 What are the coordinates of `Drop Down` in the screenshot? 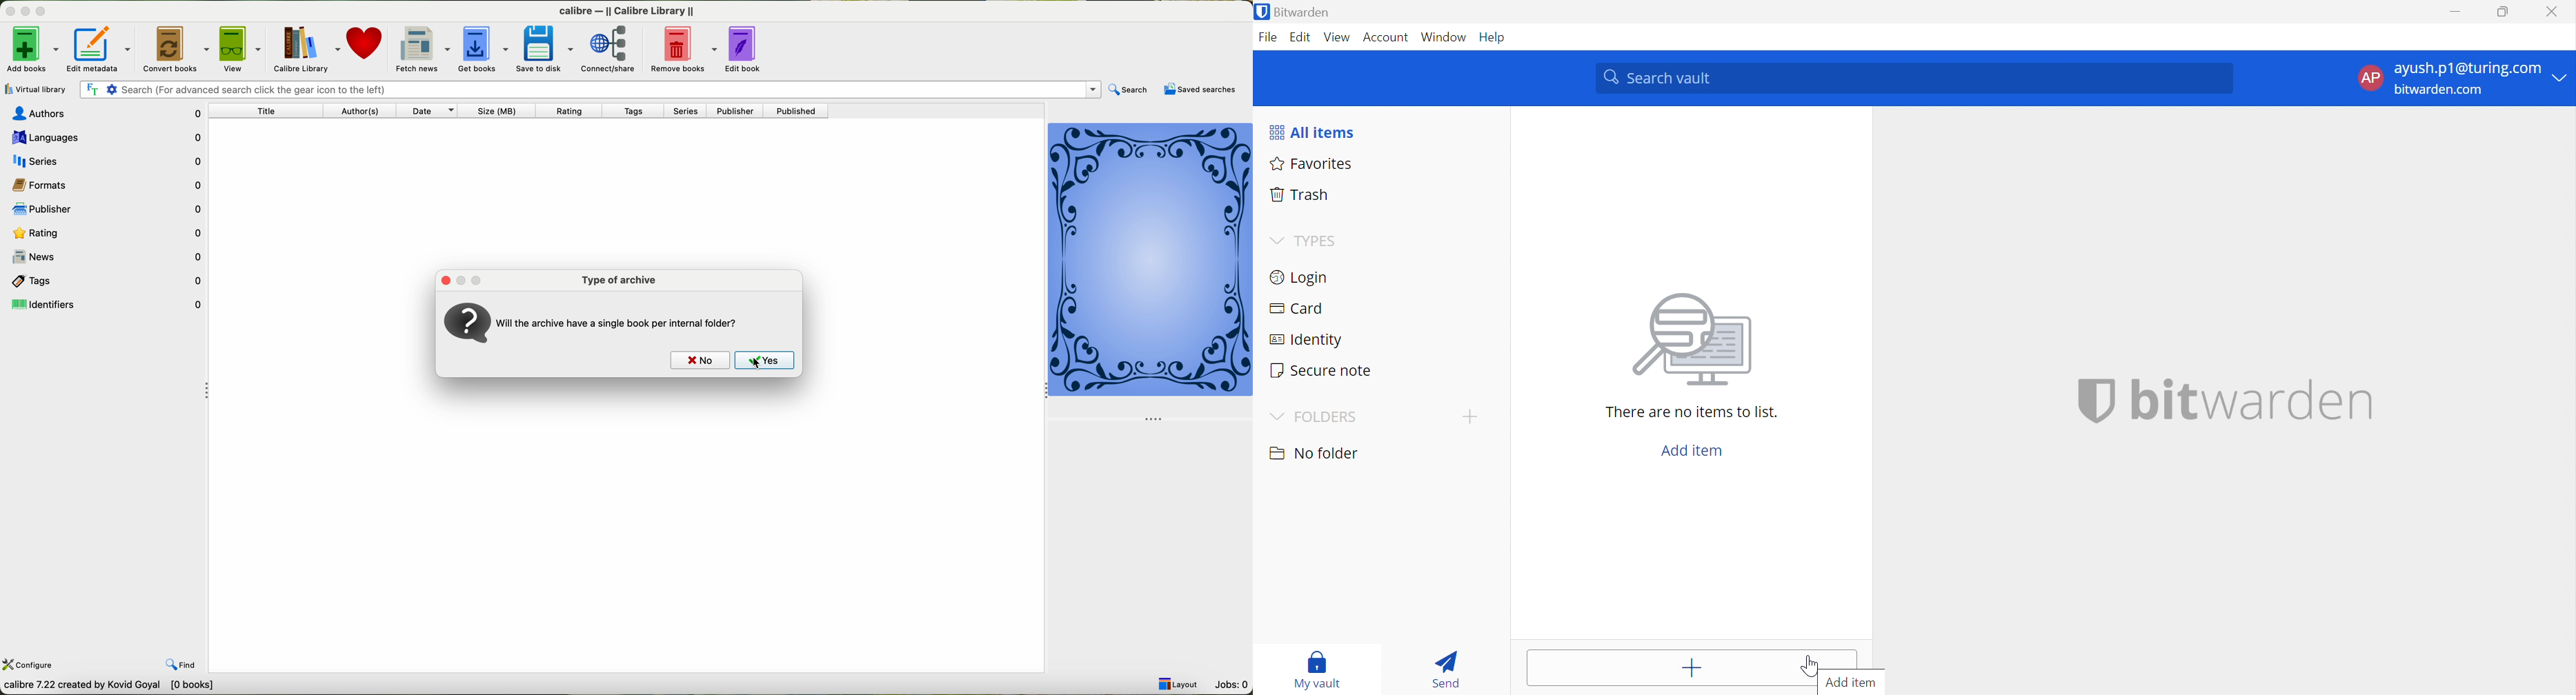 It's located at (1275, 239).